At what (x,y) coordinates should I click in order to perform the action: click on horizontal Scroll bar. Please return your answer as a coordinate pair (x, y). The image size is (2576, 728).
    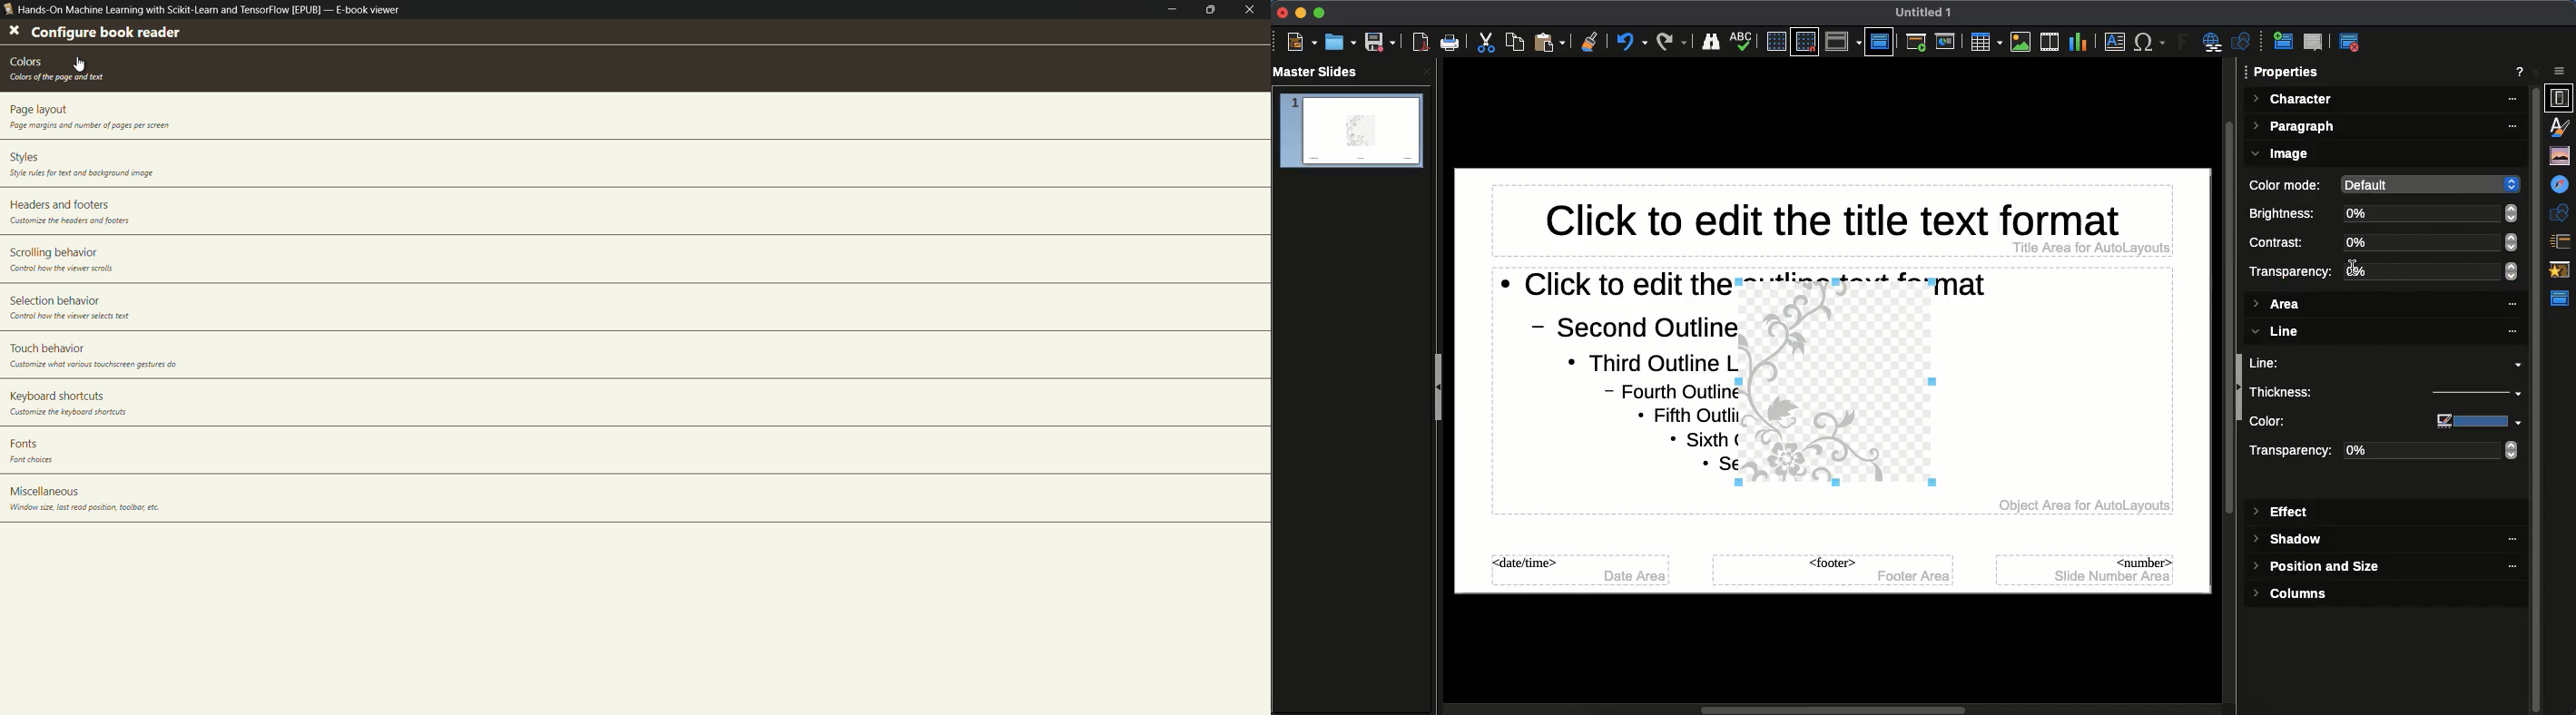
    Looking at the image, I should click on (1837, 707).